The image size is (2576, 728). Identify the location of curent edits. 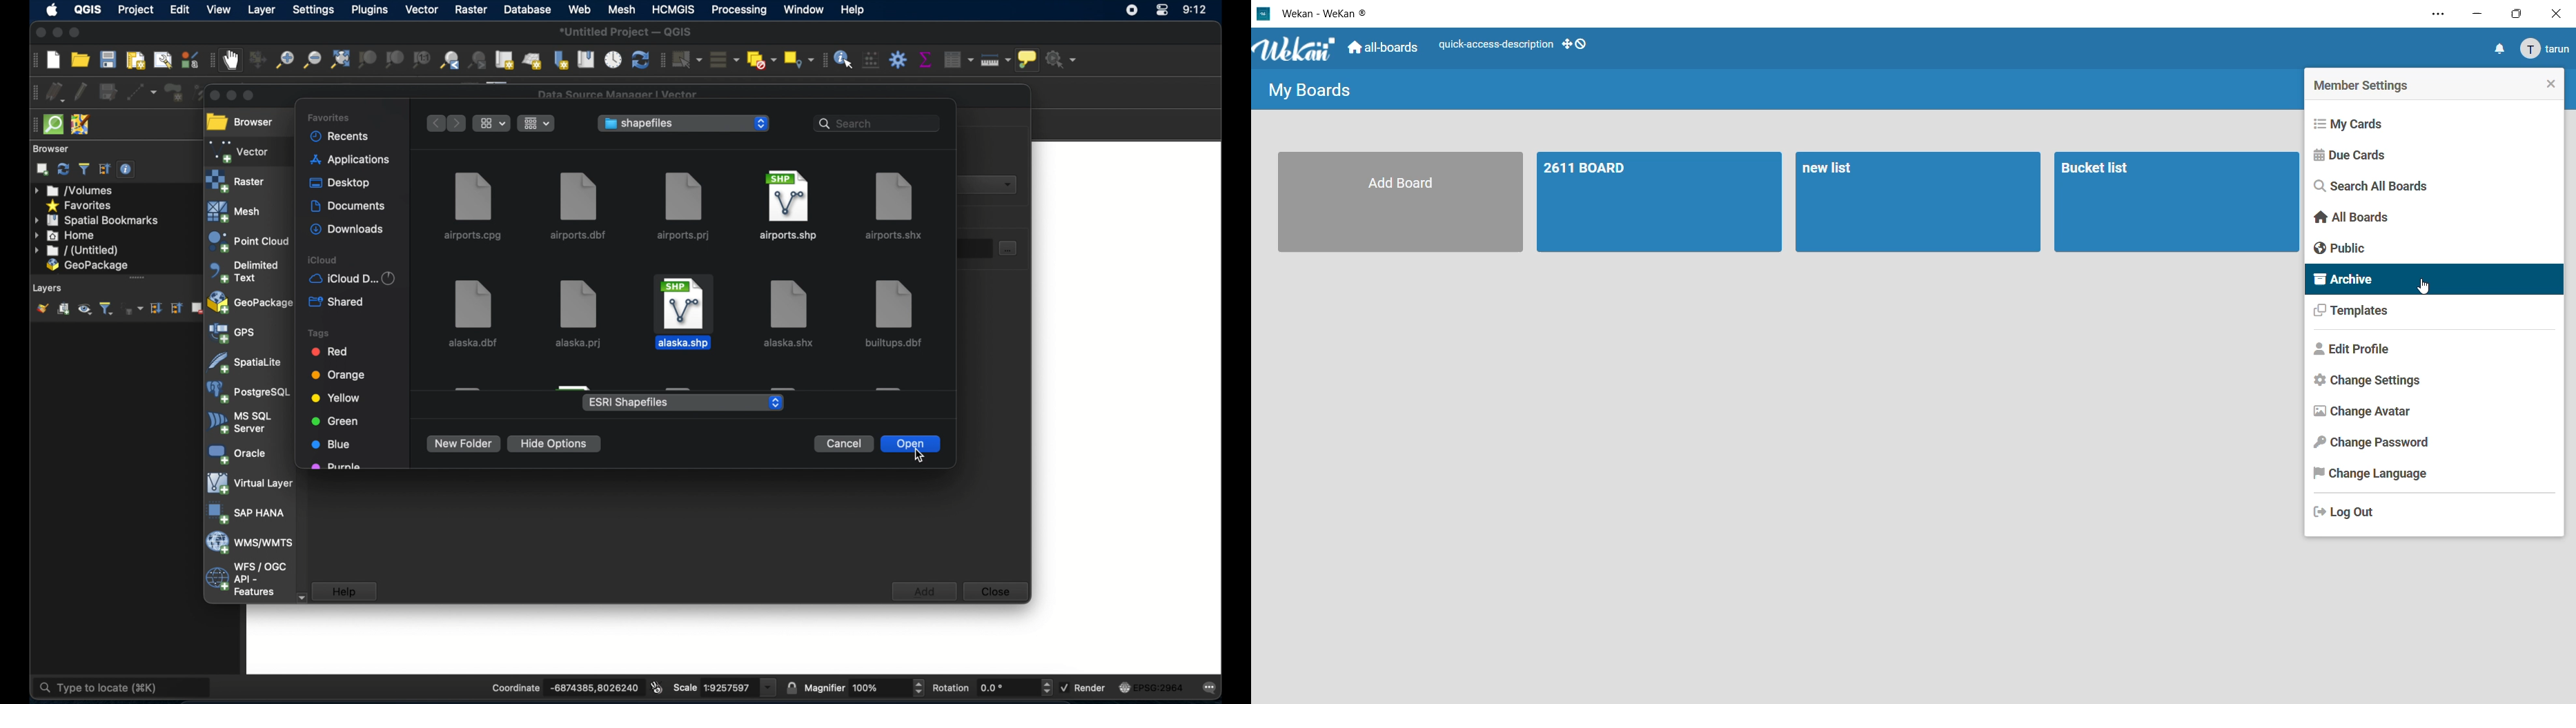
(56, 92).